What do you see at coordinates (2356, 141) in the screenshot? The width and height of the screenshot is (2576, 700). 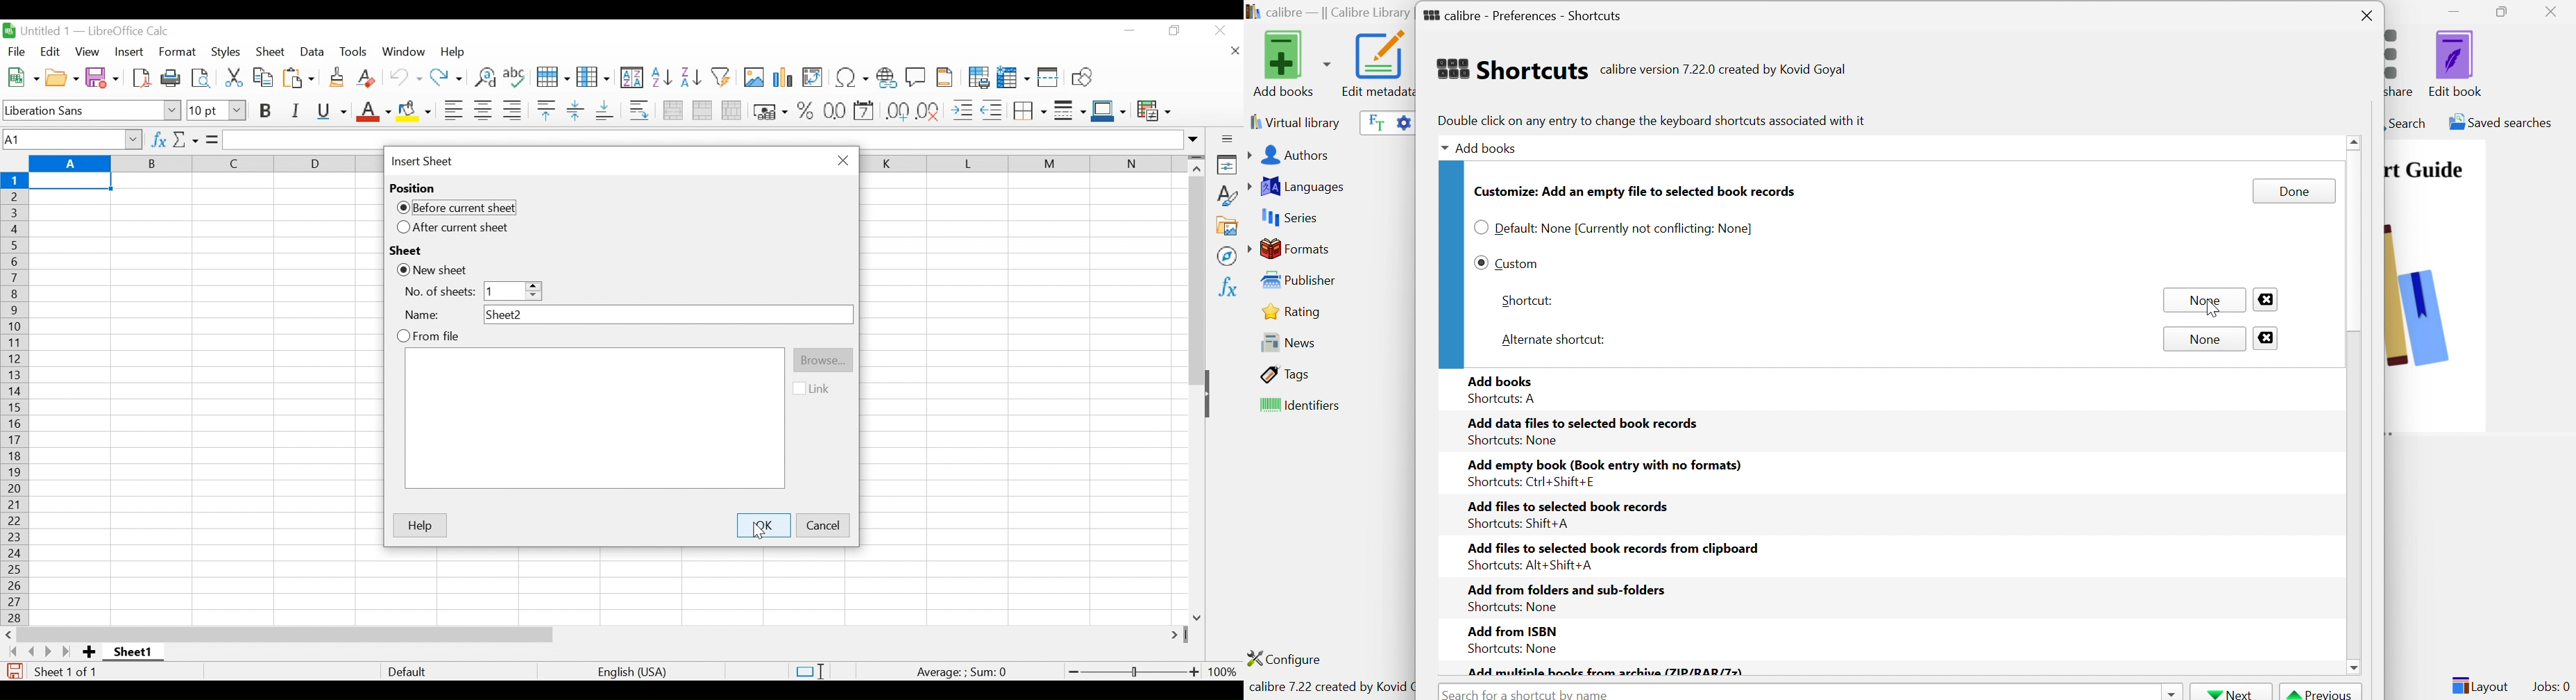 I see `Scroll Up` at bounding box center [2356, 141].